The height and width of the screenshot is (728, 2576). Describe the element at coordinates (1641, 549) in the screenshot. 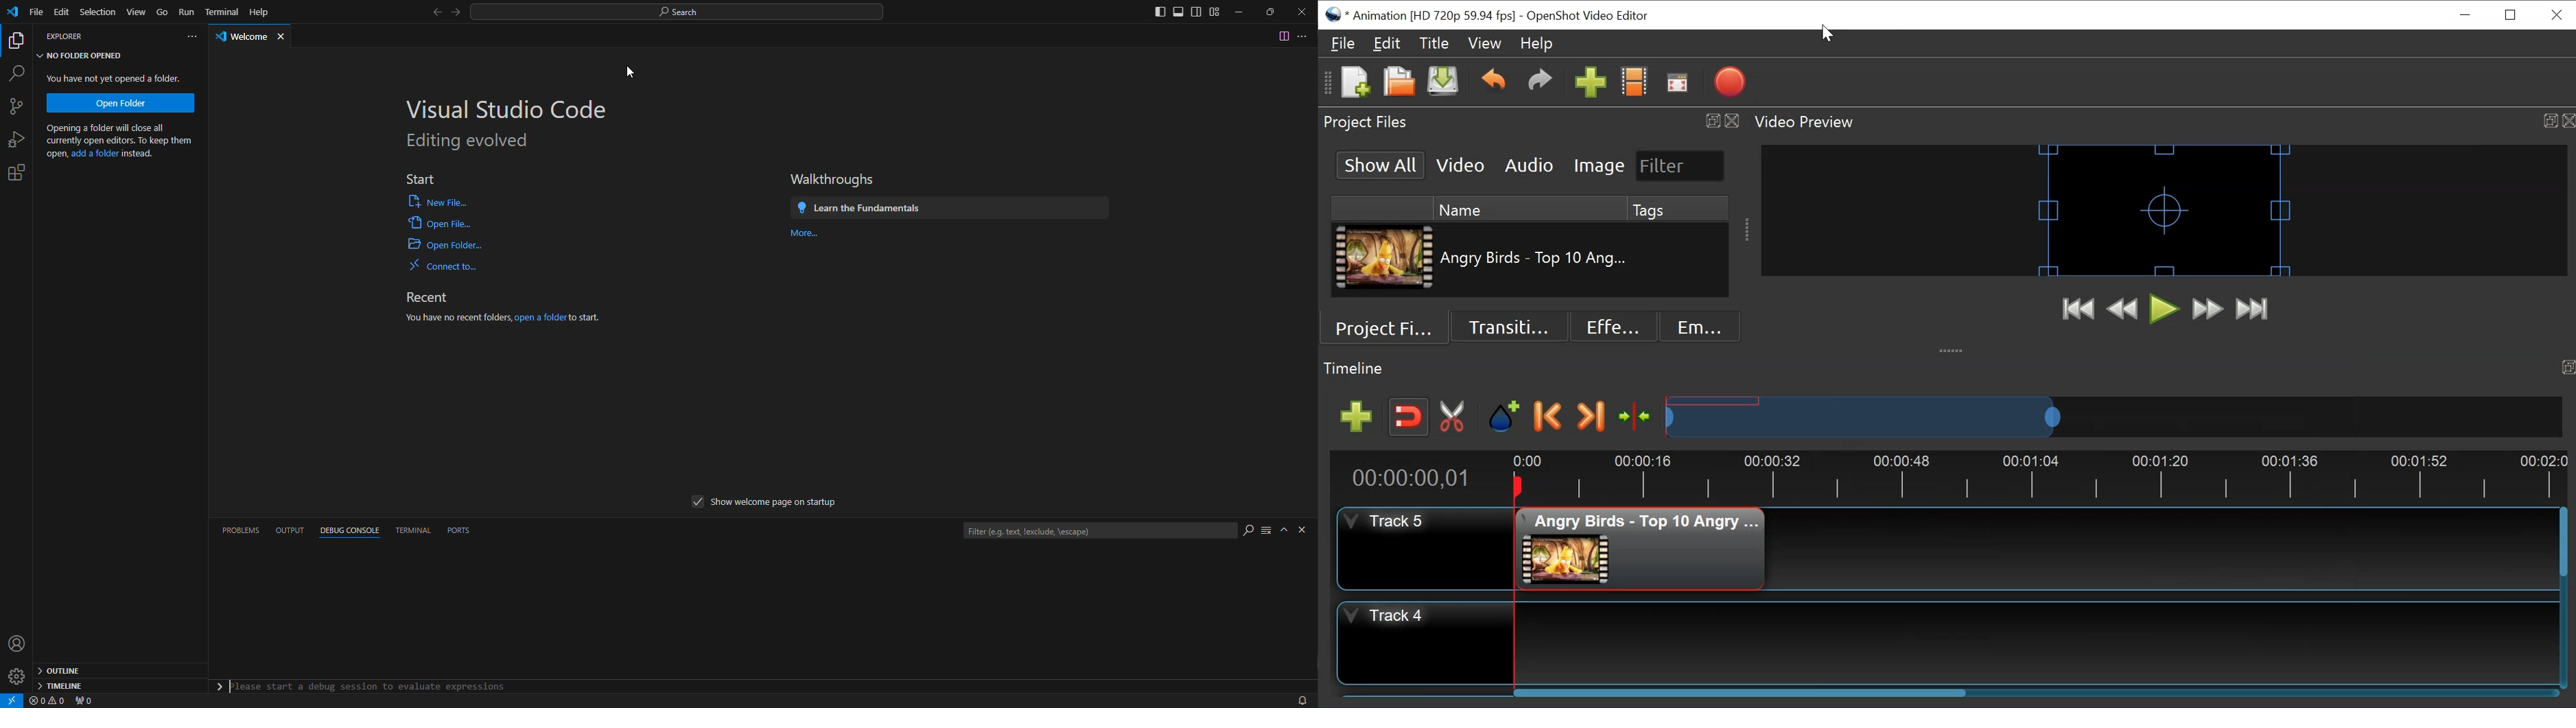

I see `Clip at track` at that location.